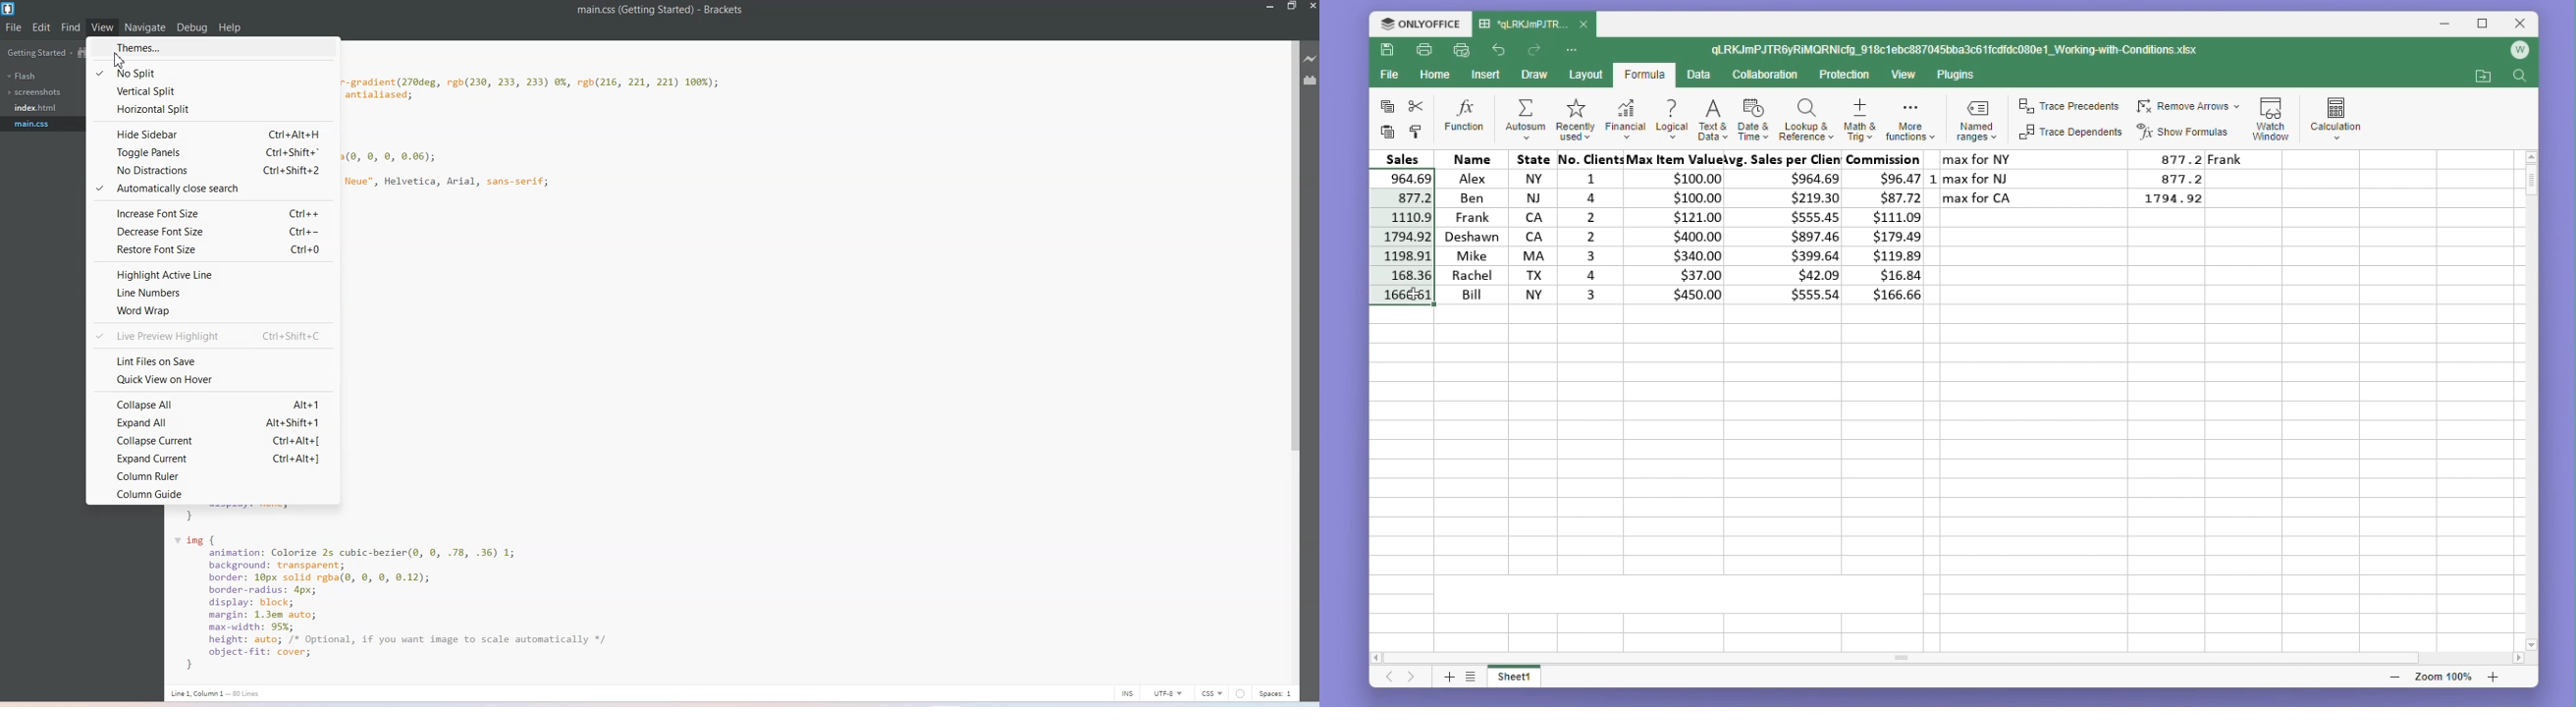 This screenshot has width=2576, height=728. Describe the element at coordinates (211, 72) in the screenshot. I see `No Split` at that location.